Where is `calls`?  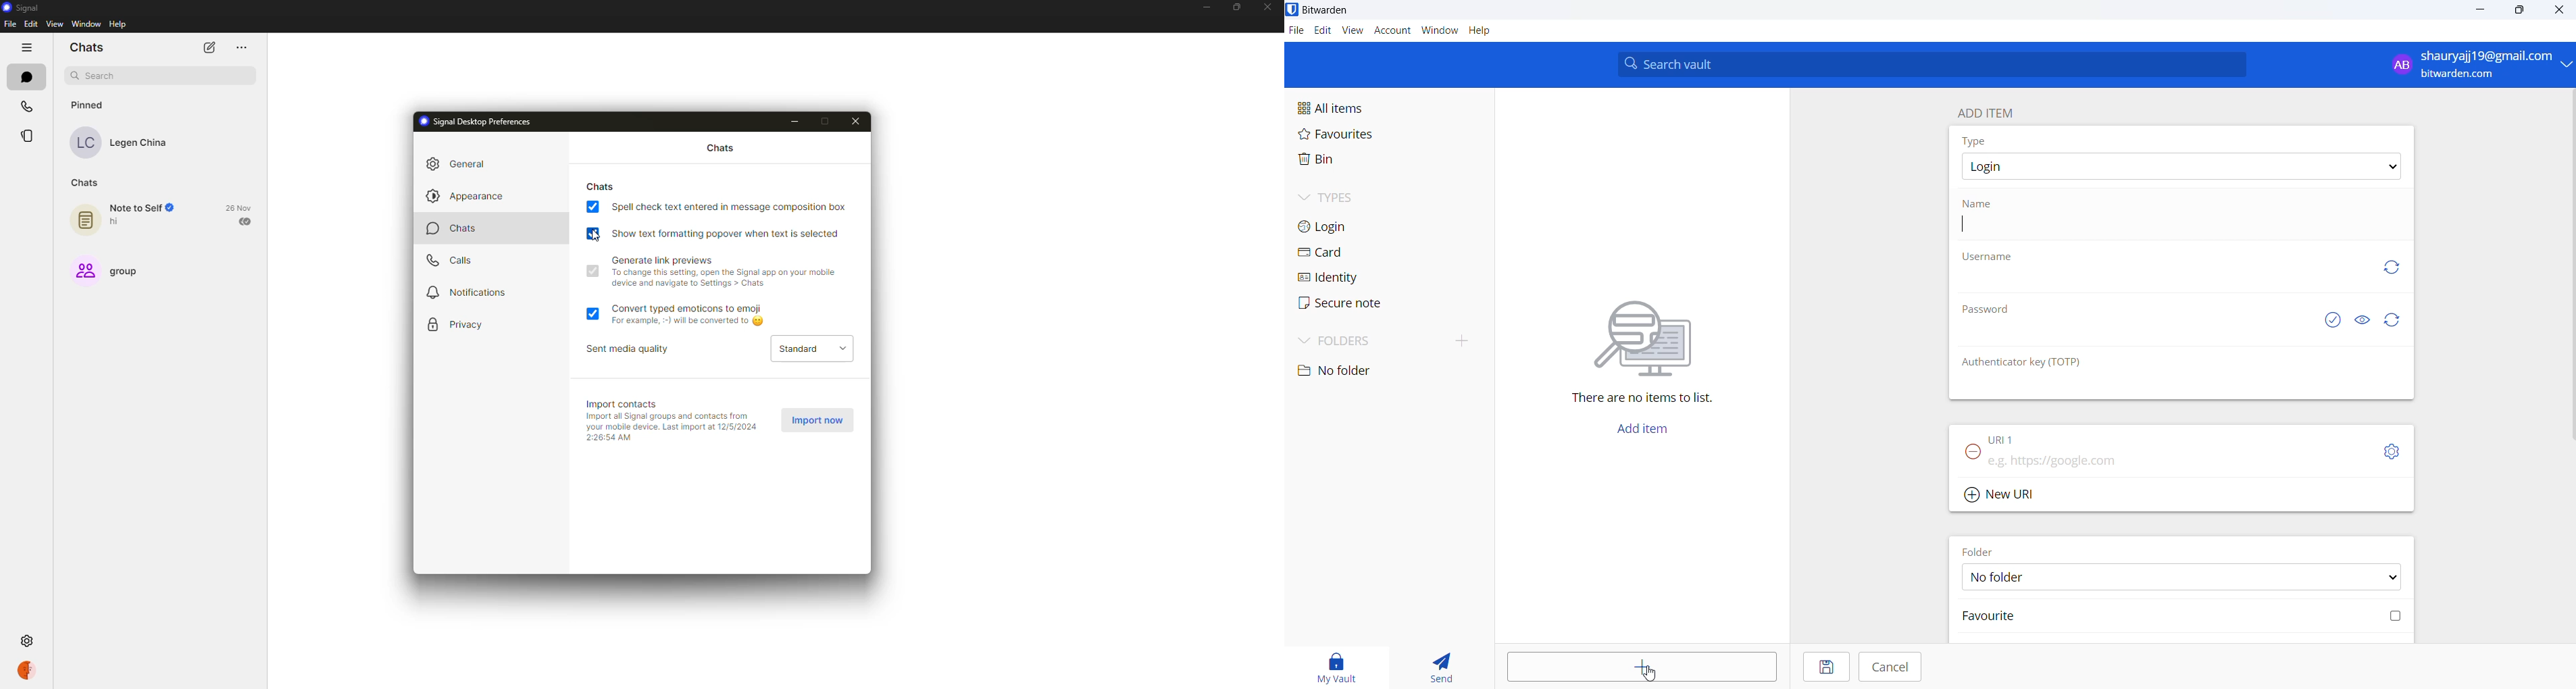 calls is located at coordinates (27, 109).